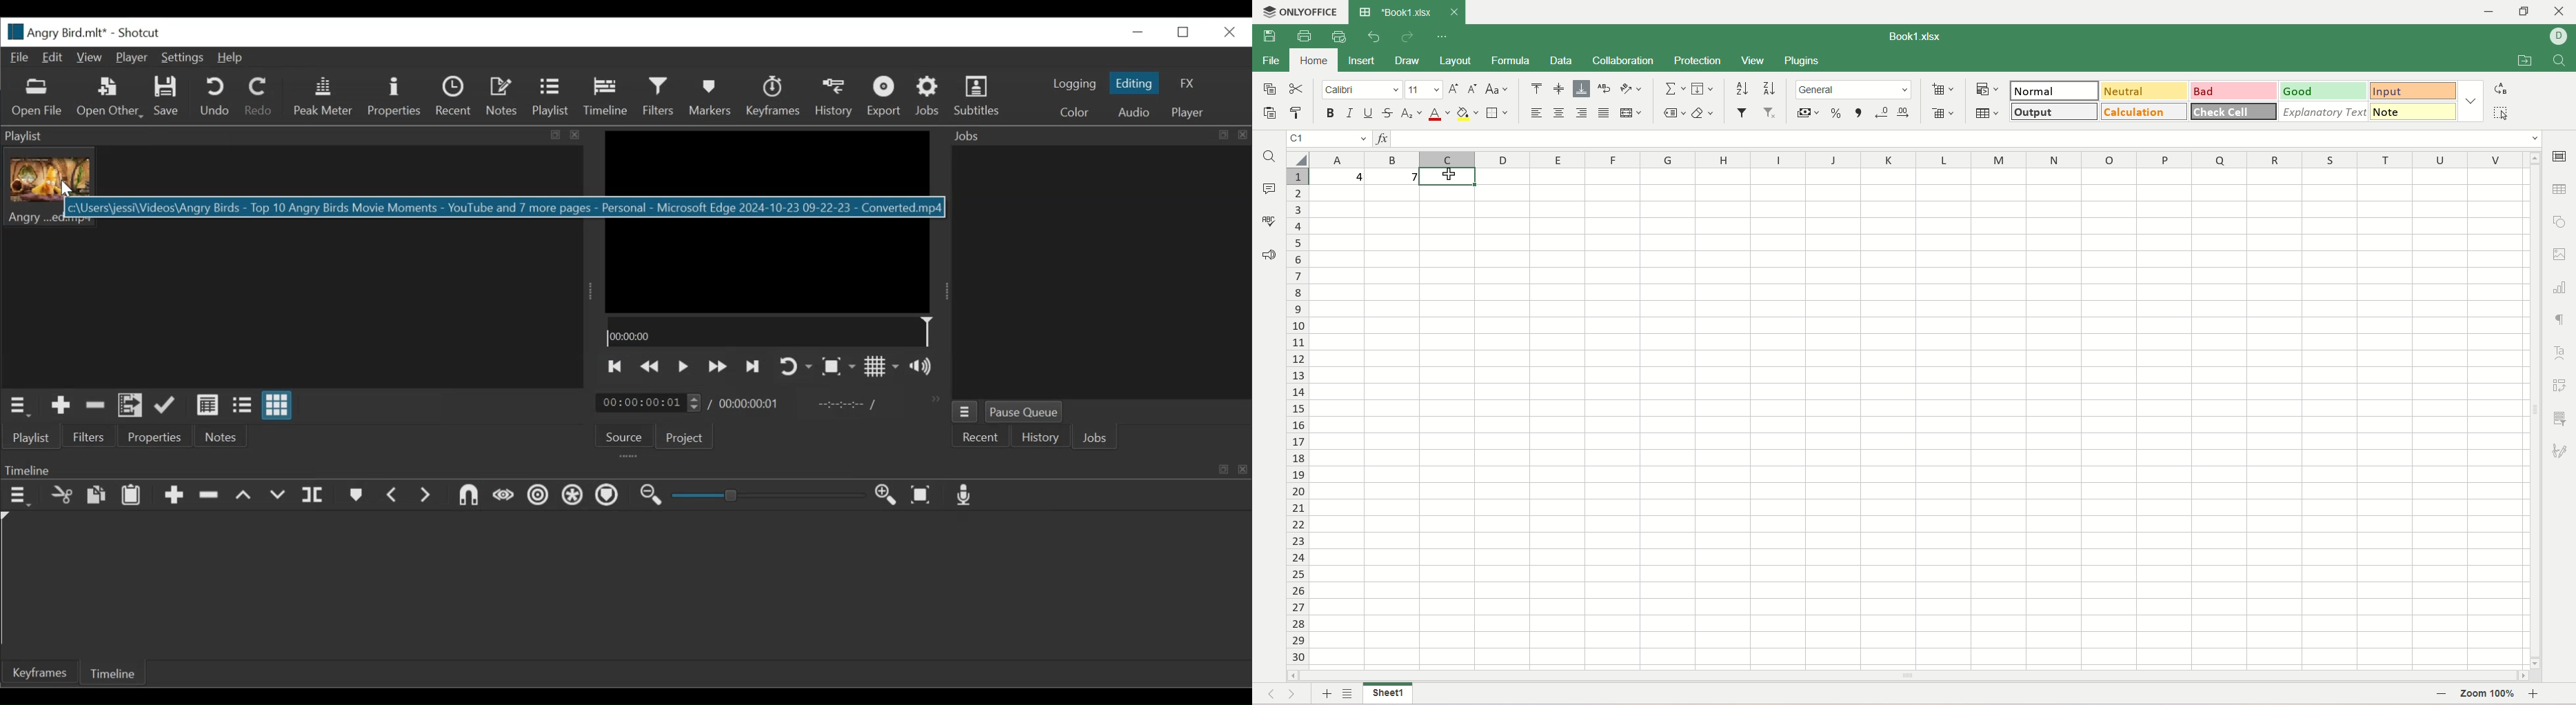  What do you see at coordinates (1329, 139) in the screenshot?
I see `cell position` at bounding box center [1329, 139].